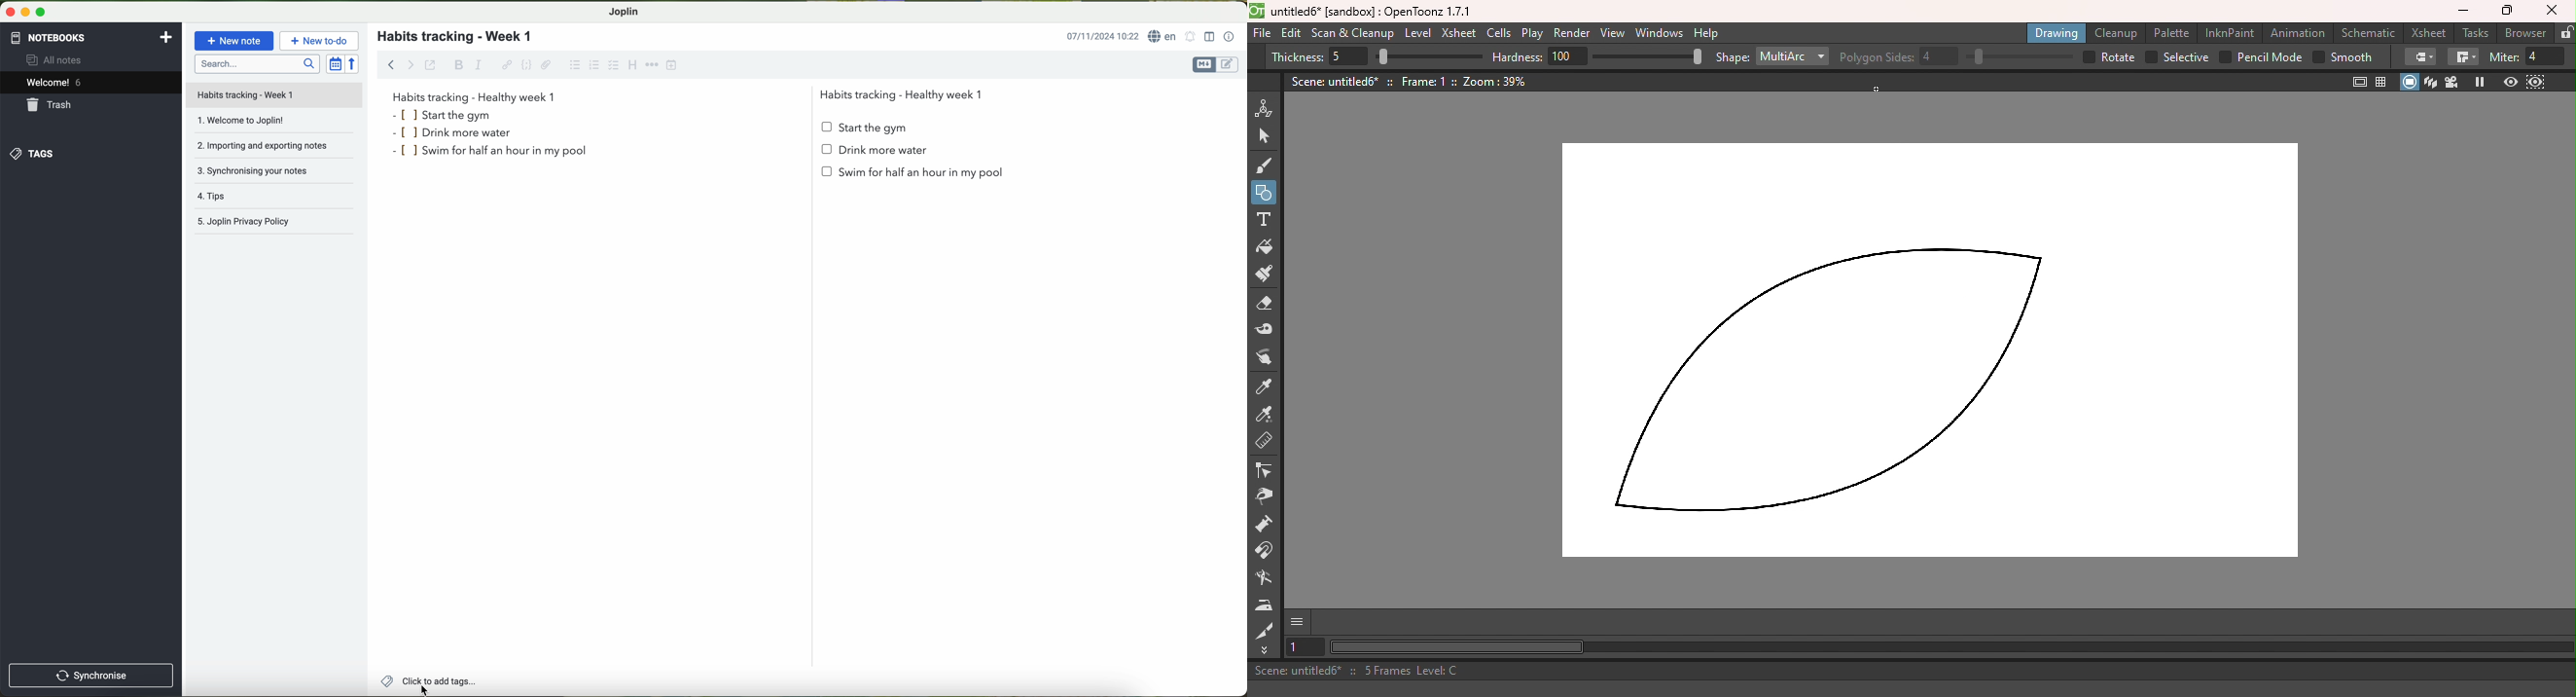 This screenshot has height=700, width=2576. I want to click on welcome 5, so click(54, 82).